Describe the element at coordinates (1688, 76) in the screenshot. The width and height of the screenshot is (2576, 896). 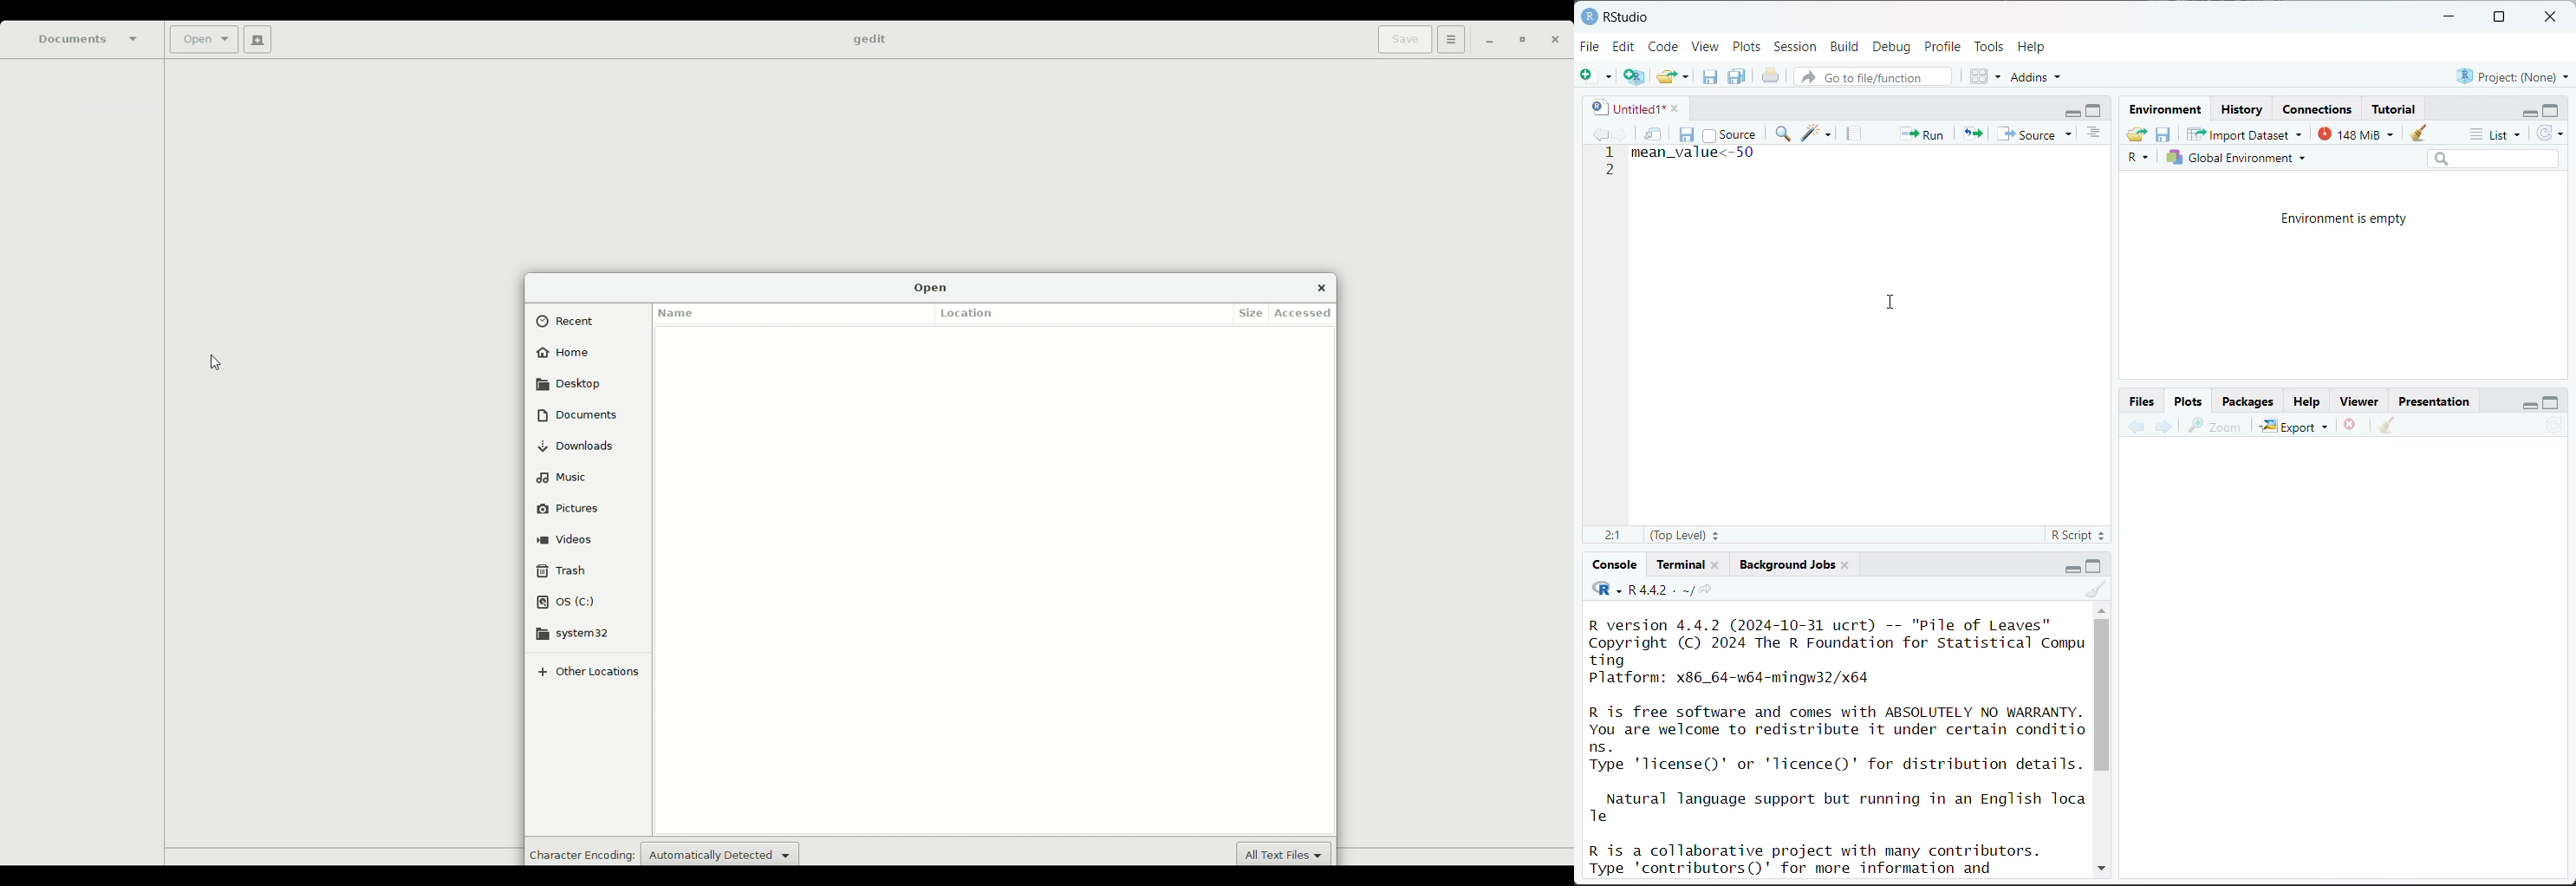
I see `clear list` at that location.